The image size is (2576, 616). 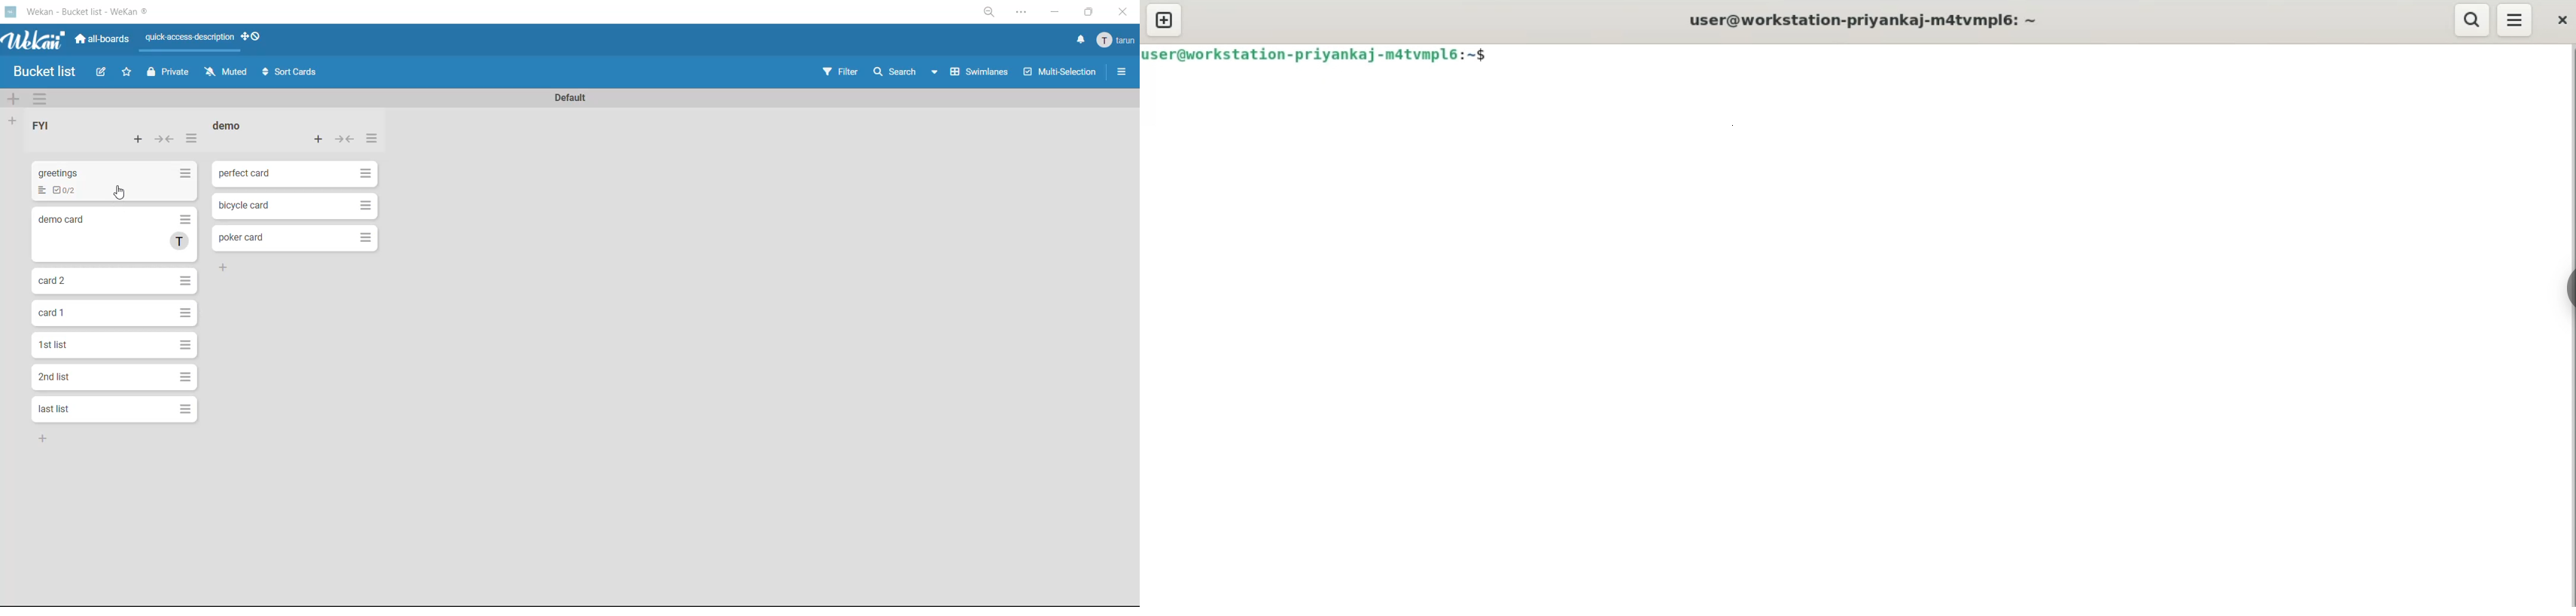 I want to click on card 3, so click(x=291, y=239).